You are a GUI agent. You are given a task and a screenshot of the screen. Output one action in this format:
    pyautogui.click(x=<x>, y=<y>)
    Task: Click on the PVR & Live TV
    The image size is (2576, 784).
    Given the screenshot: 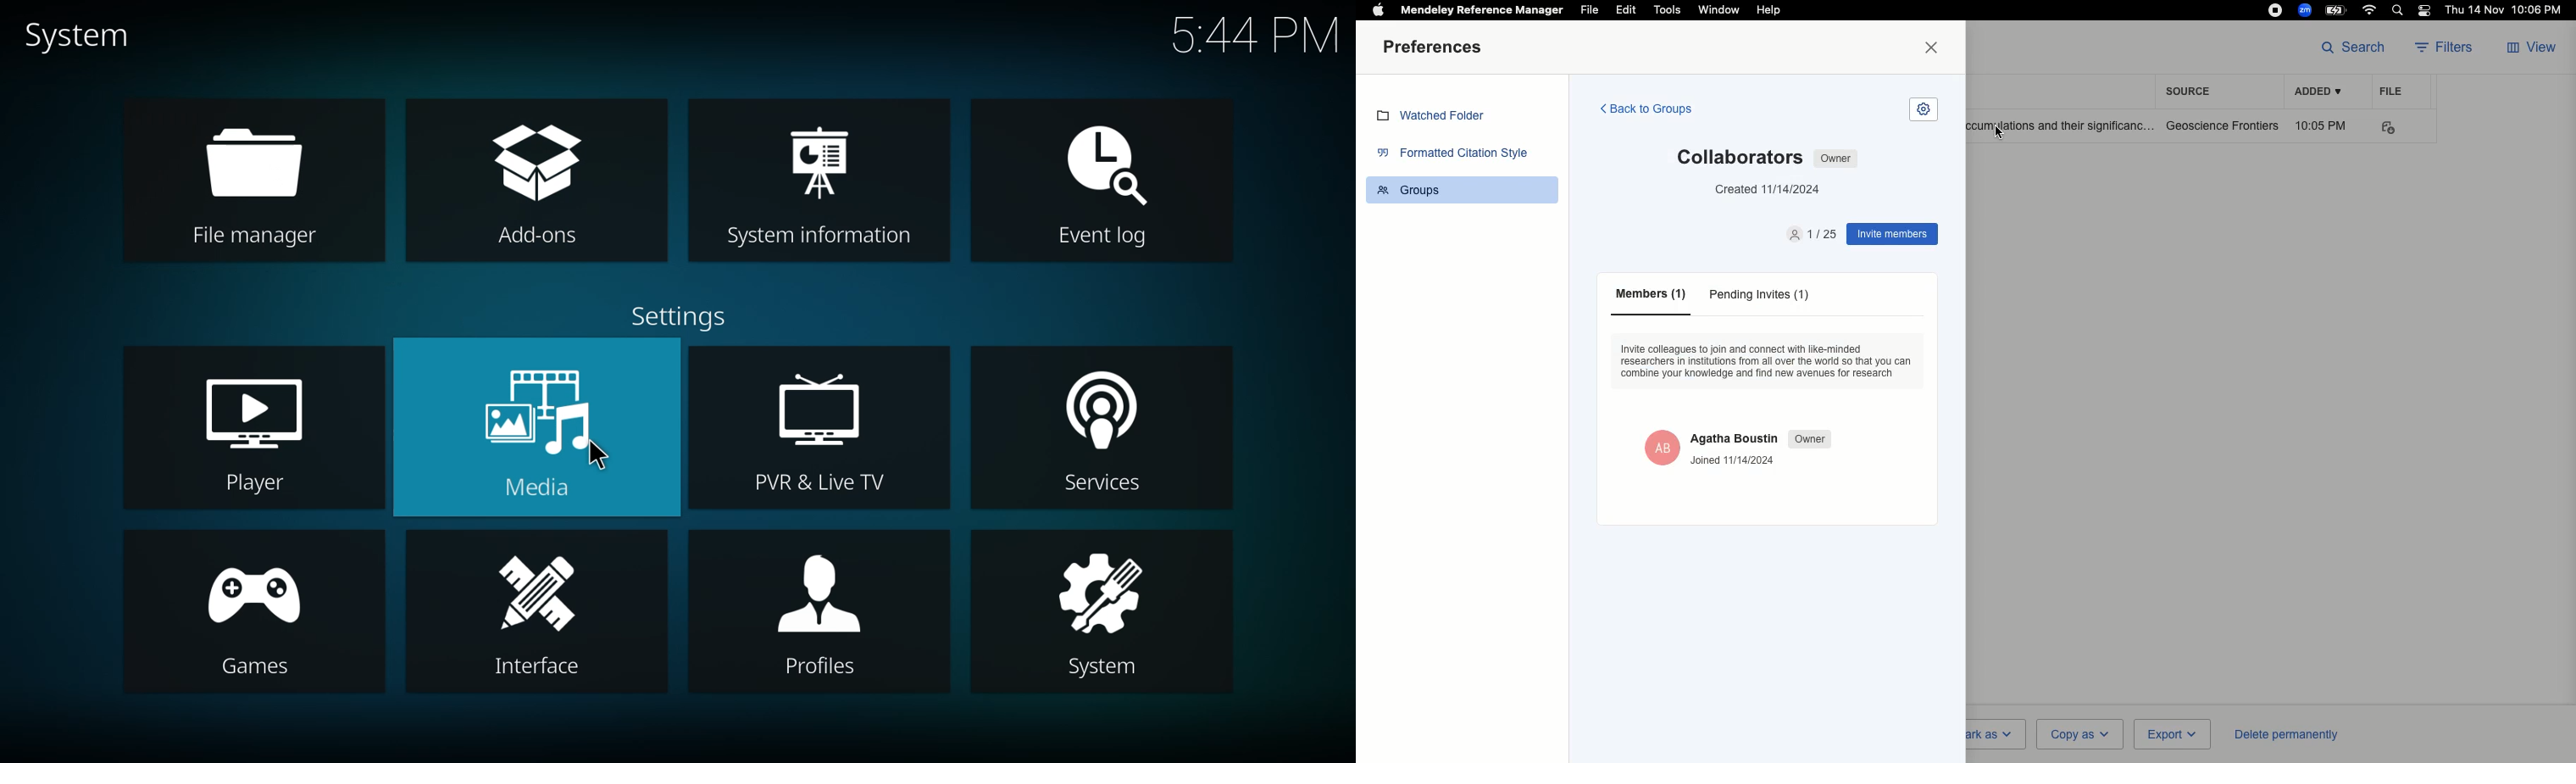 What is the action you would take?
    pyautogui.click(x=811, y=485)
    